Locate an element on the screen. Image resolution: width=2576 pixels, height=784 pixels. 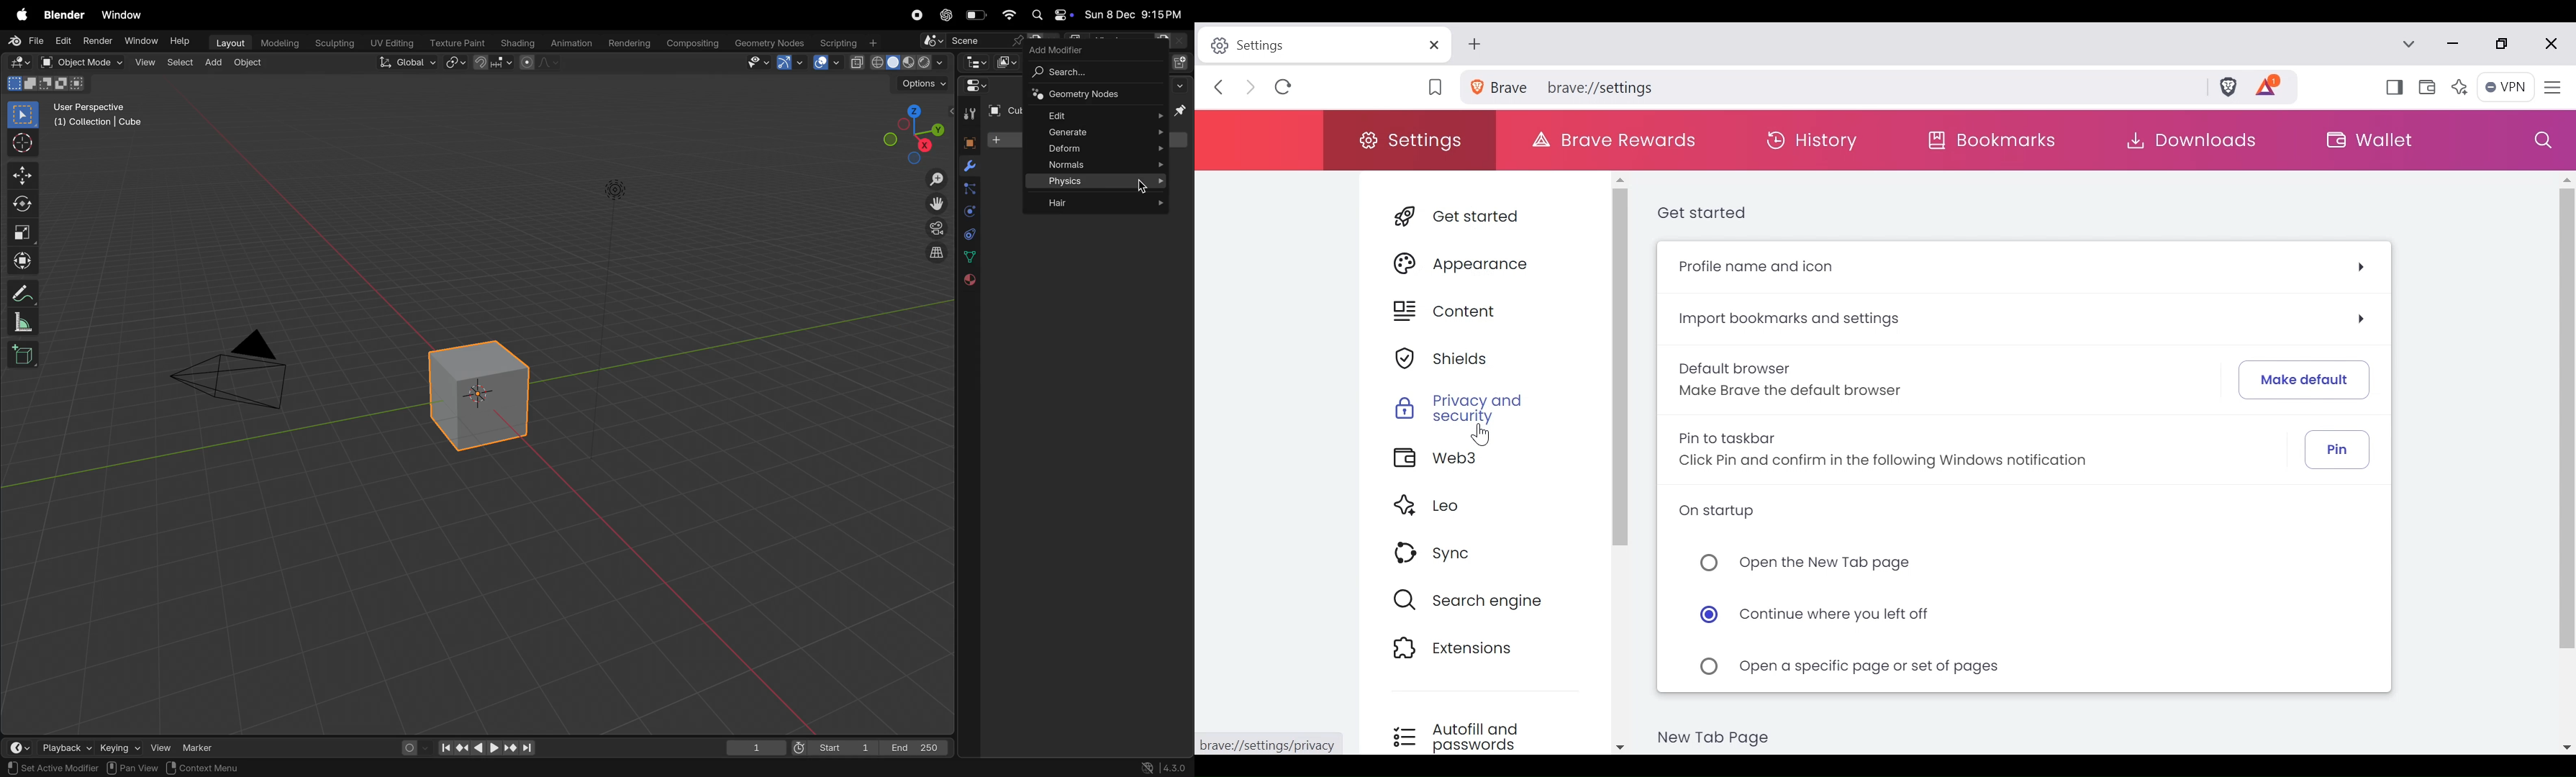
record is located at coordinates (915, 15).